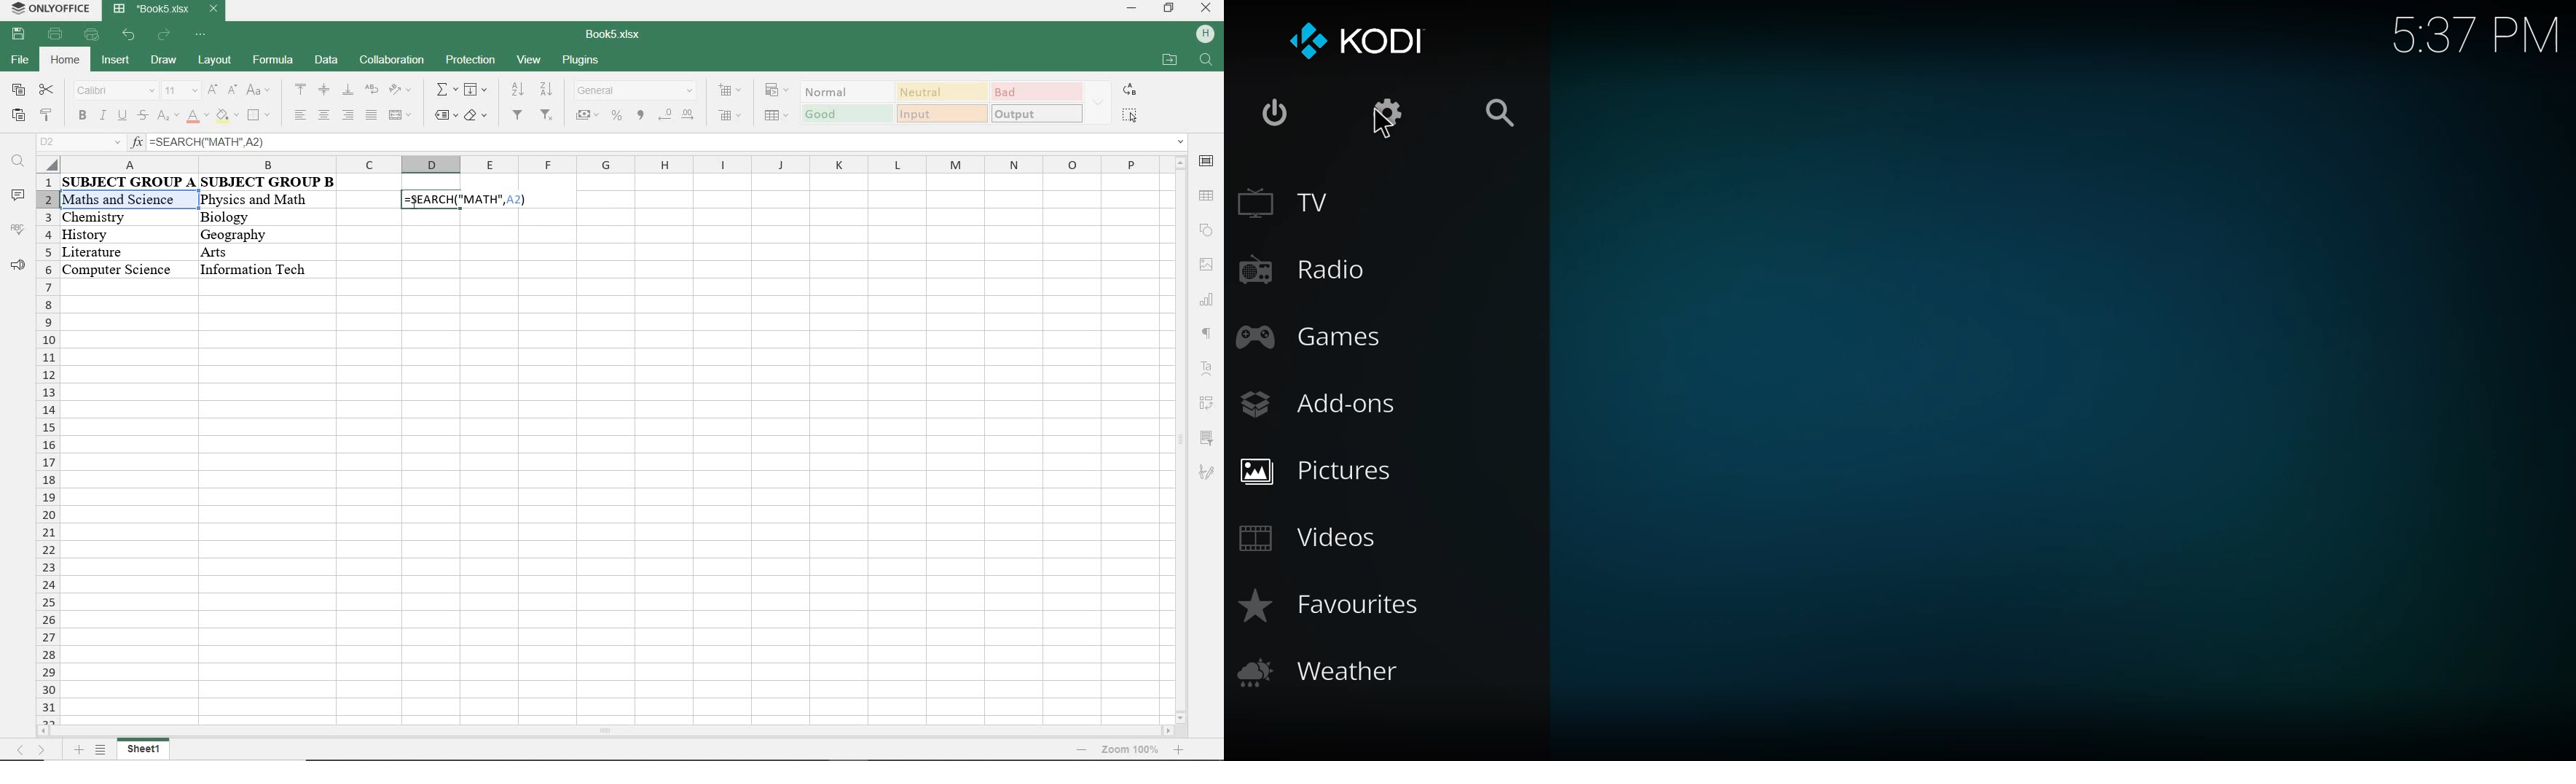  What do you see at coordinates (48, 8) in the screenshot?
I see `system name` at bounding box center [48, 8].